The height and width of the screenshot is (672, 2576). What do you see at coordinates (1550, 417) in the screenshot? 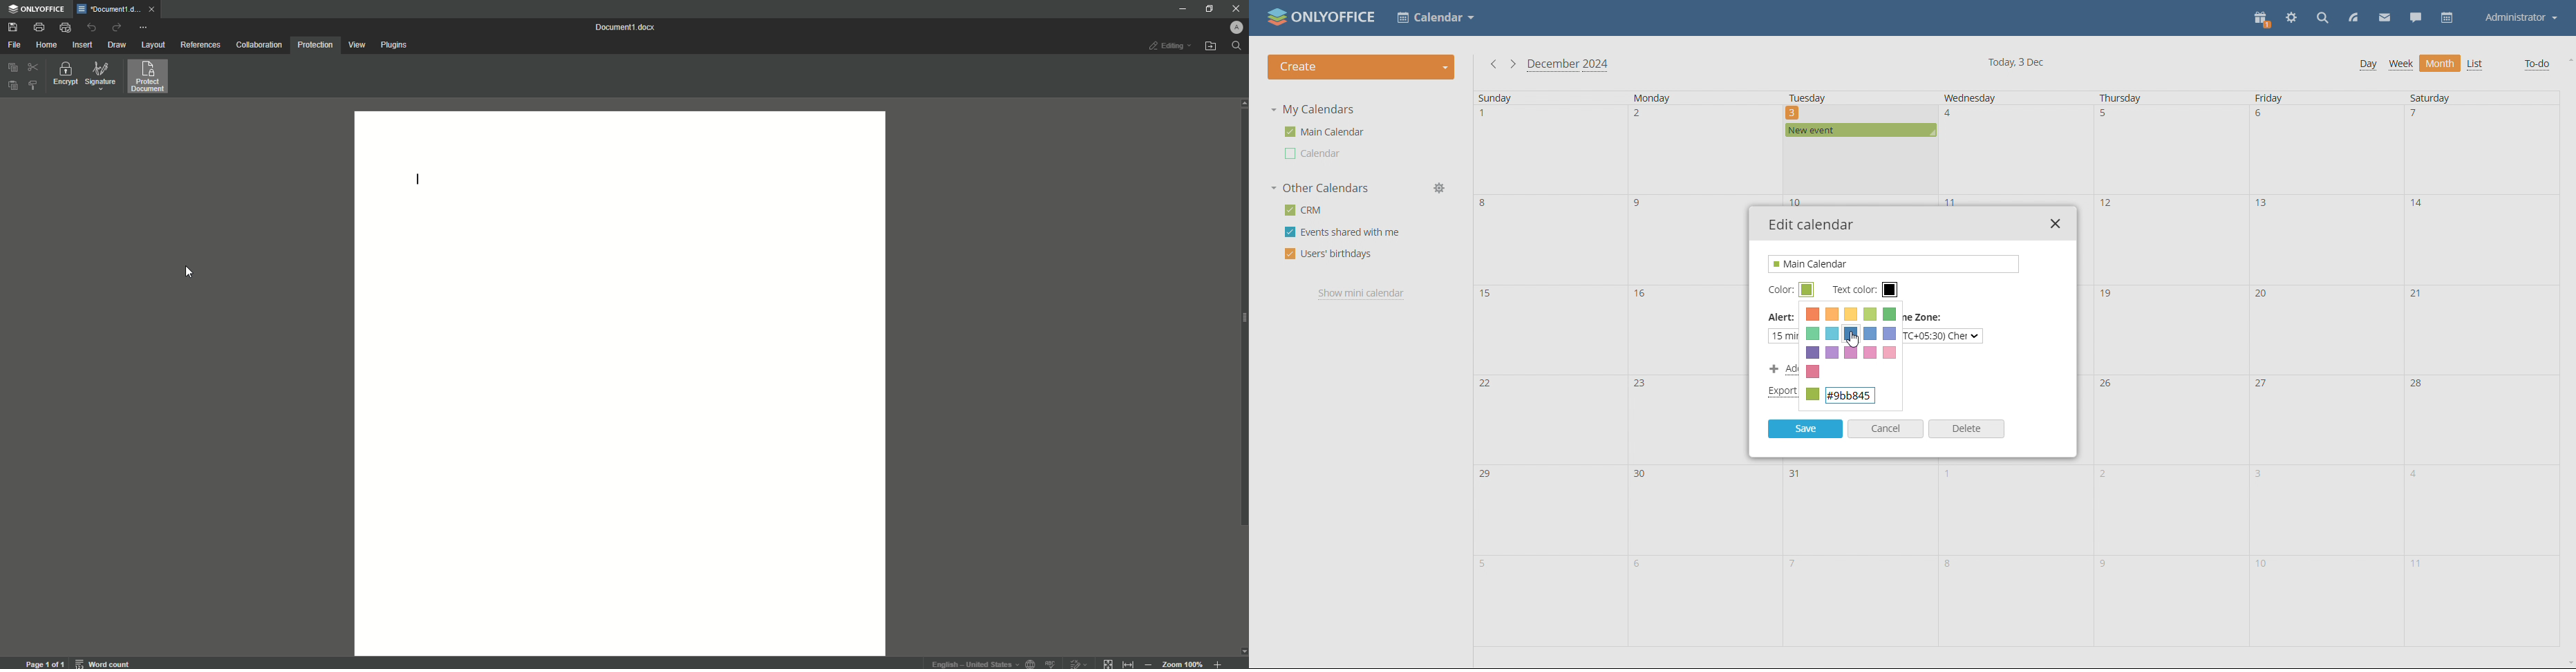
I see `date` at bounding box center [1550, 417].